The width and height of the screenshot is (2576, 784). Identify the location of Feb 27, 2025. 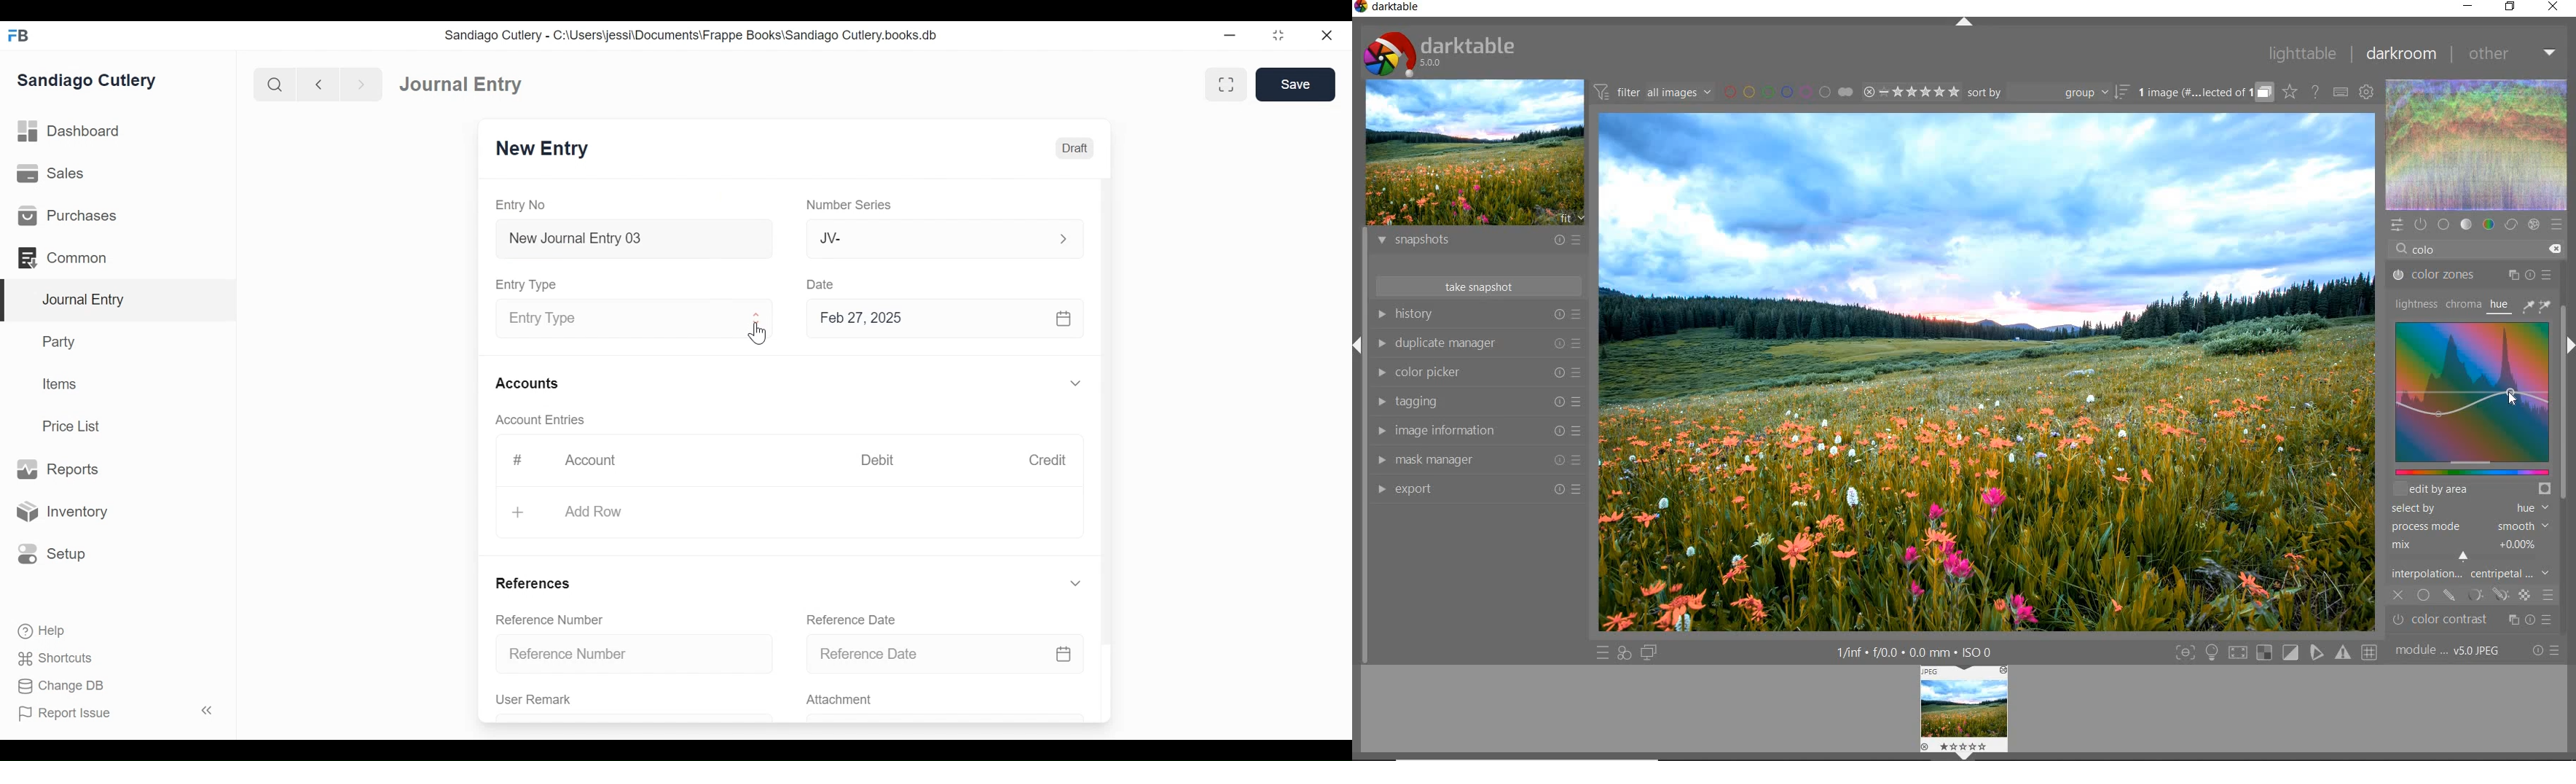
(942, 319).